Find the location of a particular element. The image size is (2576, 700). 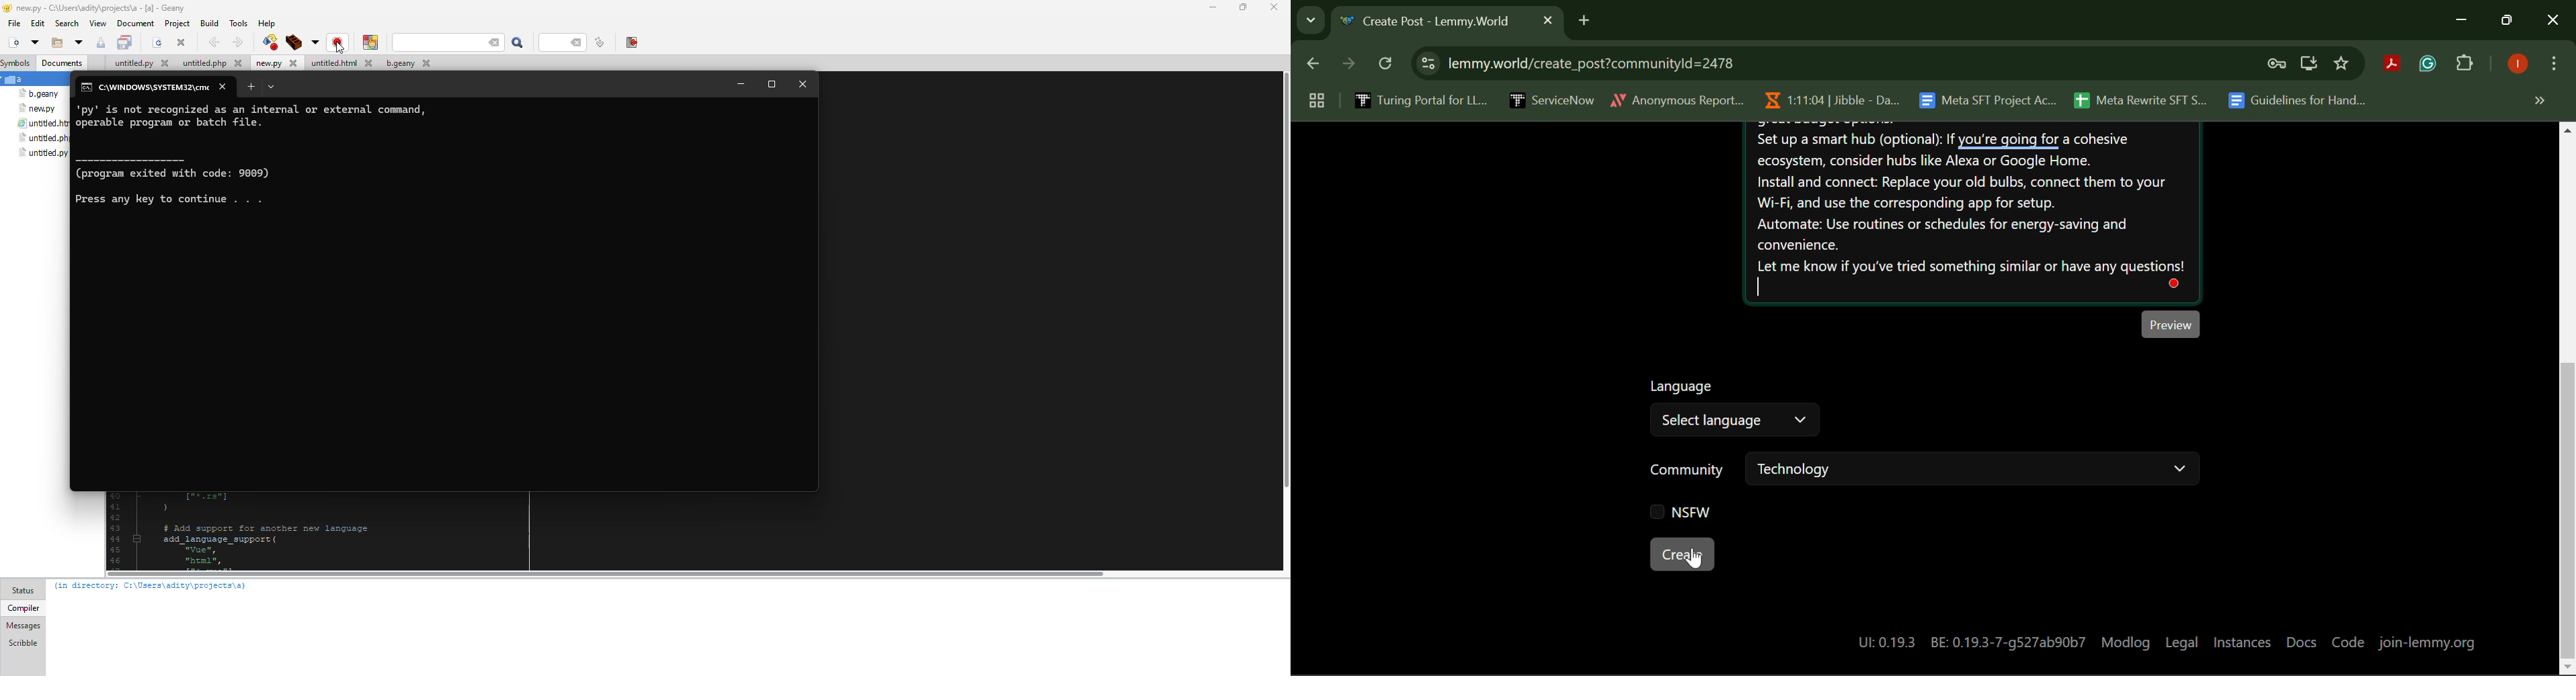

open is located at coordinates (77, 42).